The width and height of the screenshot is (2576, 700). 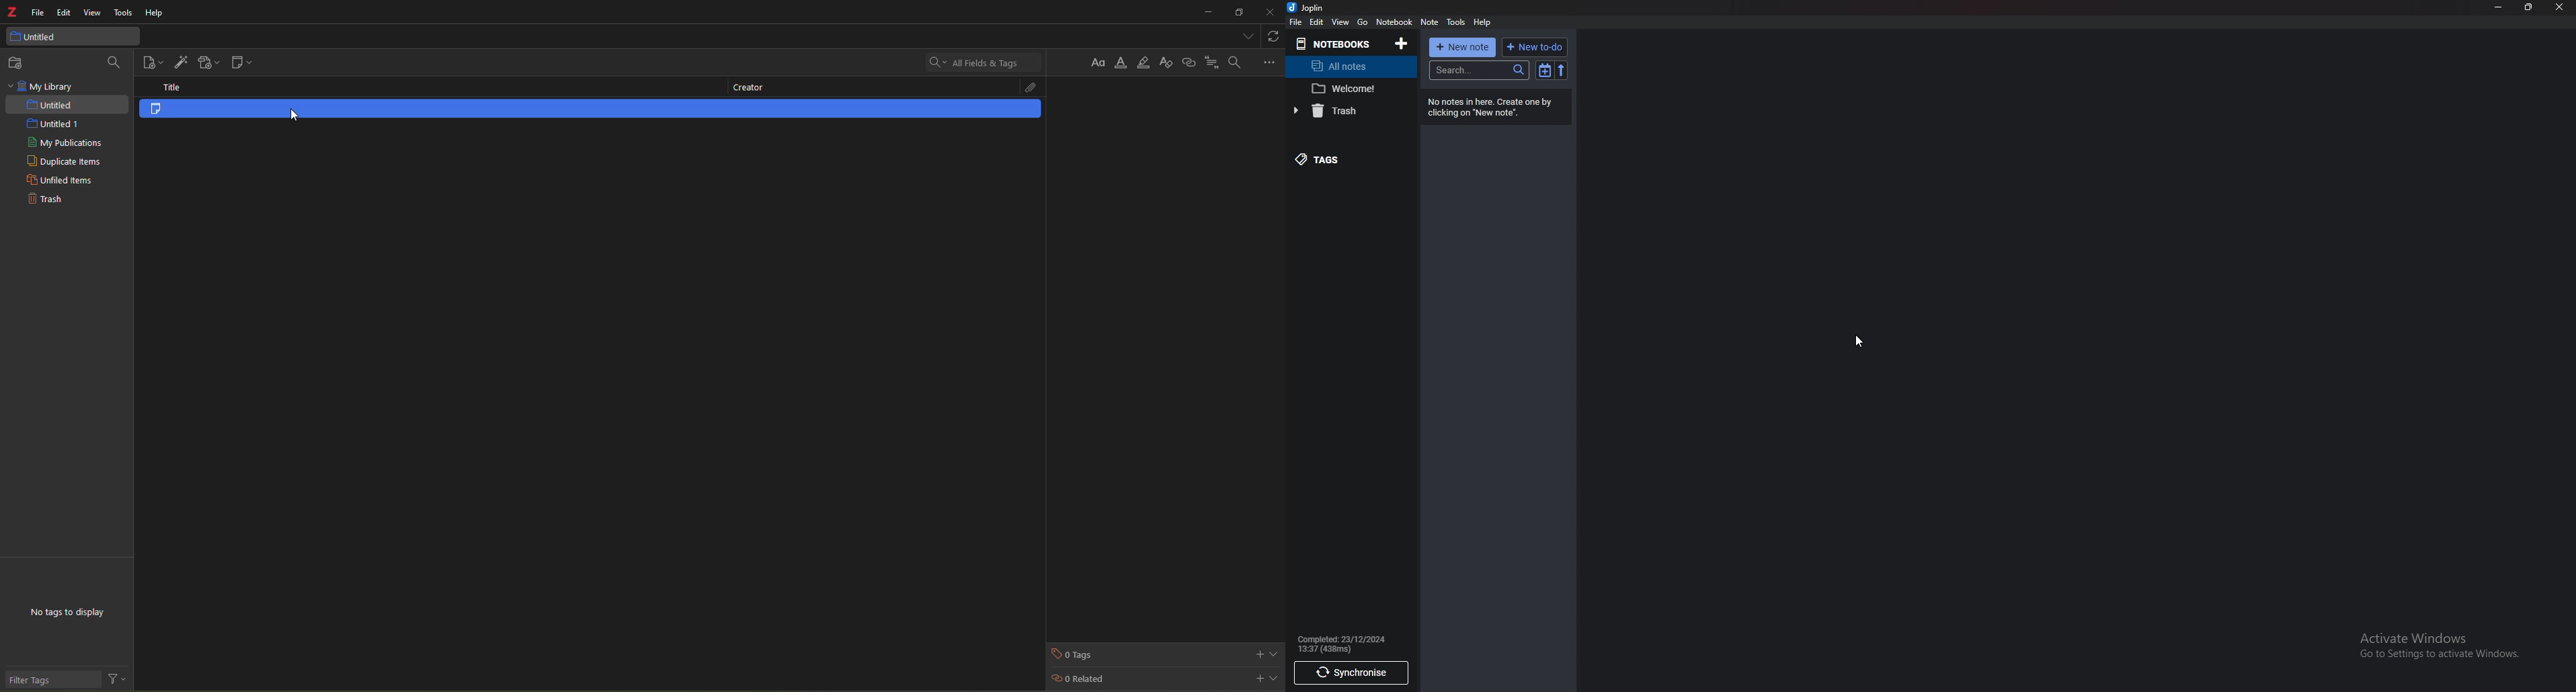 I want to click on new item, so click(x=152, y=63).